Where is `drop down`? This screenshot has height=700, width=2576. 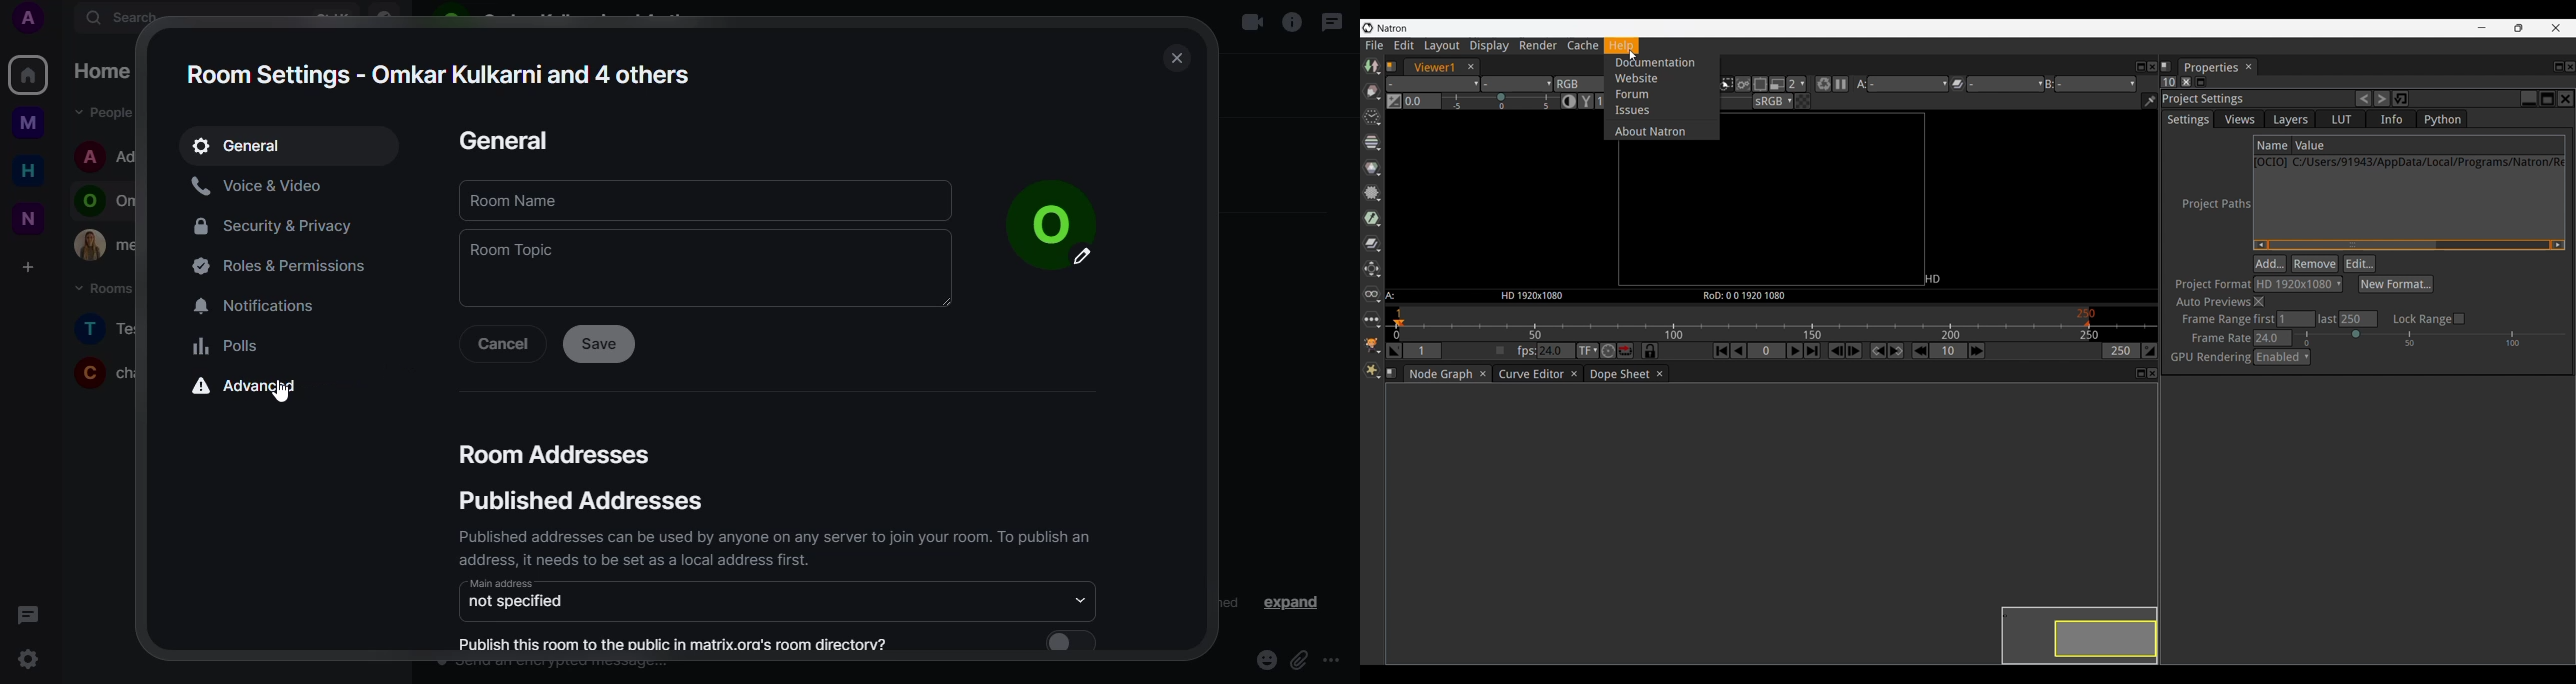
drop down is located at coordinates (1083, 598).